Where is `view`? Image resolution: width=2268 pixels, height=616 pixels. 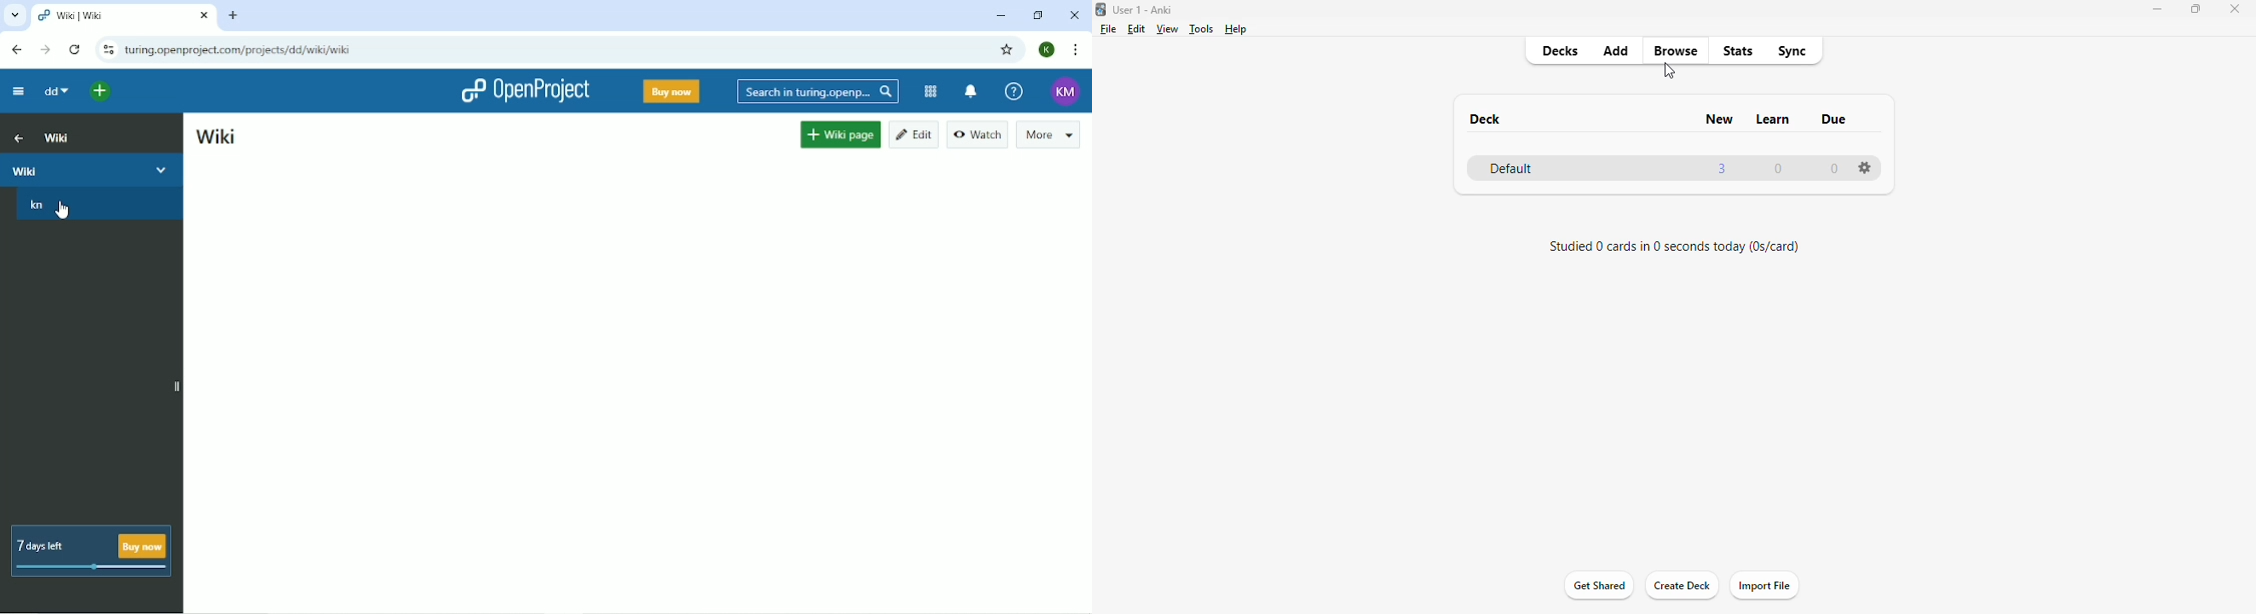
view is located at coordinates (1168, 29).